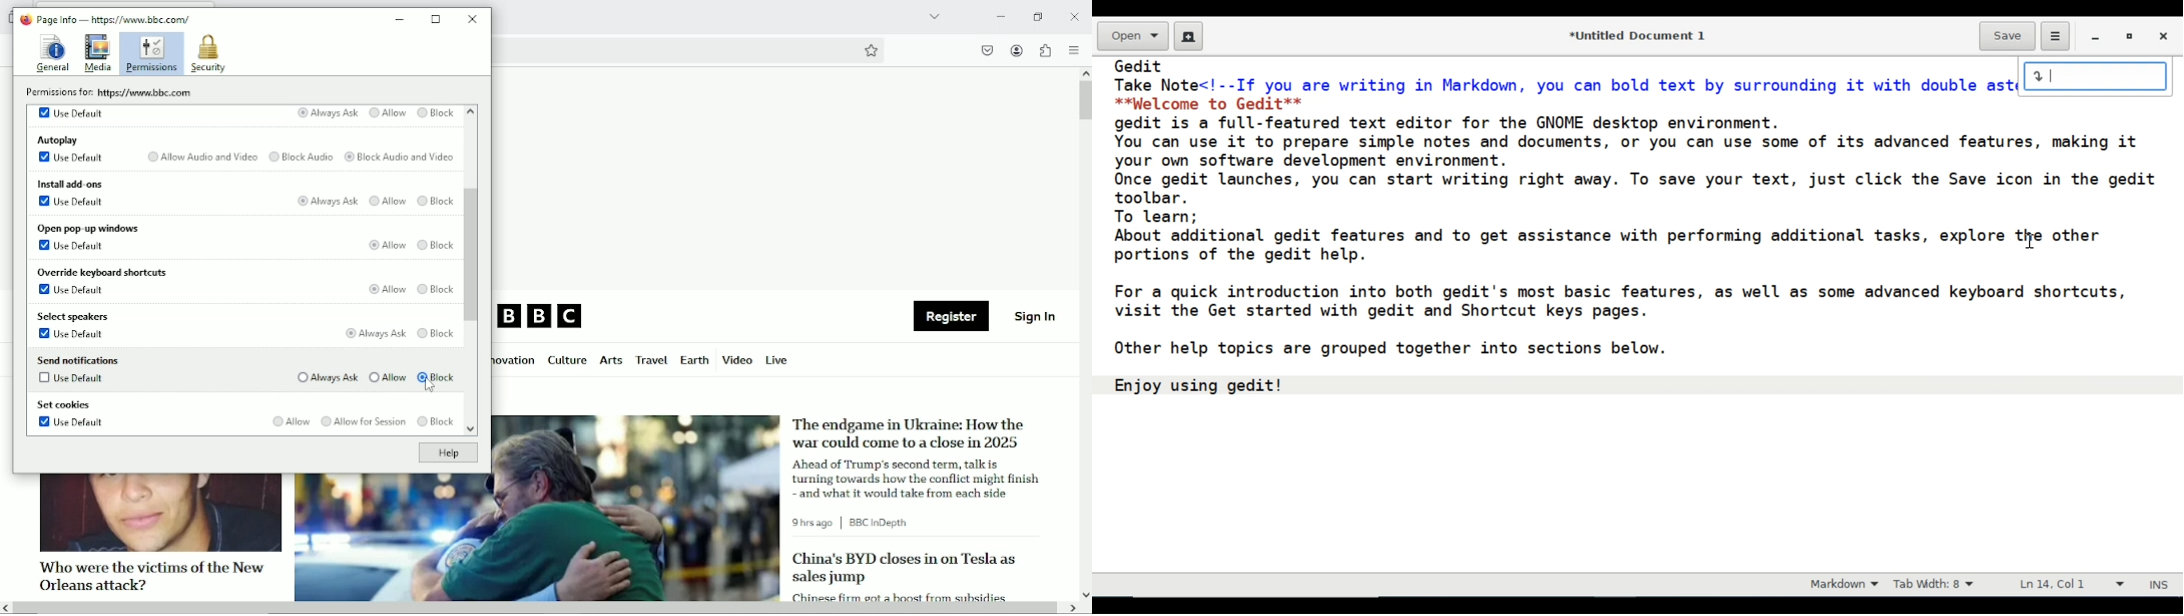  I want to click on The endgame in Ukraine: How the war could come to a close in 2025, so click(911, 433).